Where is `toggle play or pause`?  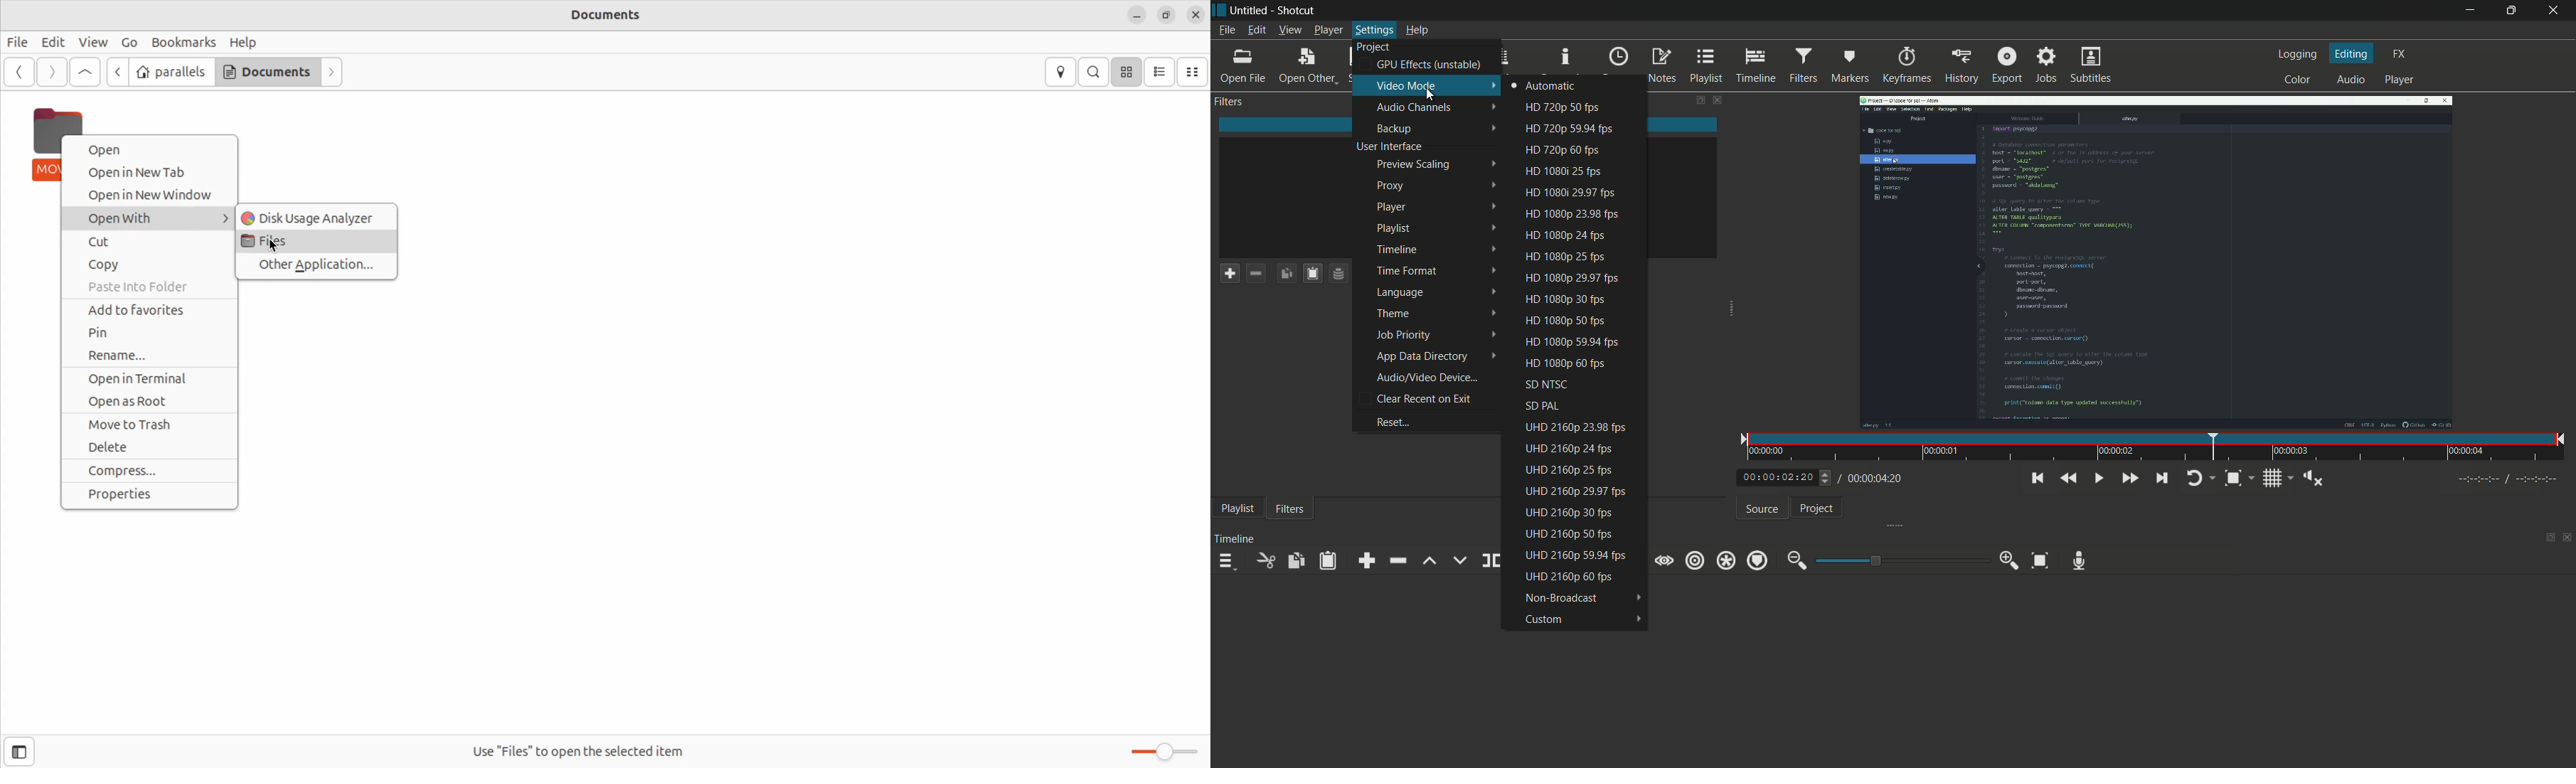 toggle play or pause is located at coordinates (2097, 478).